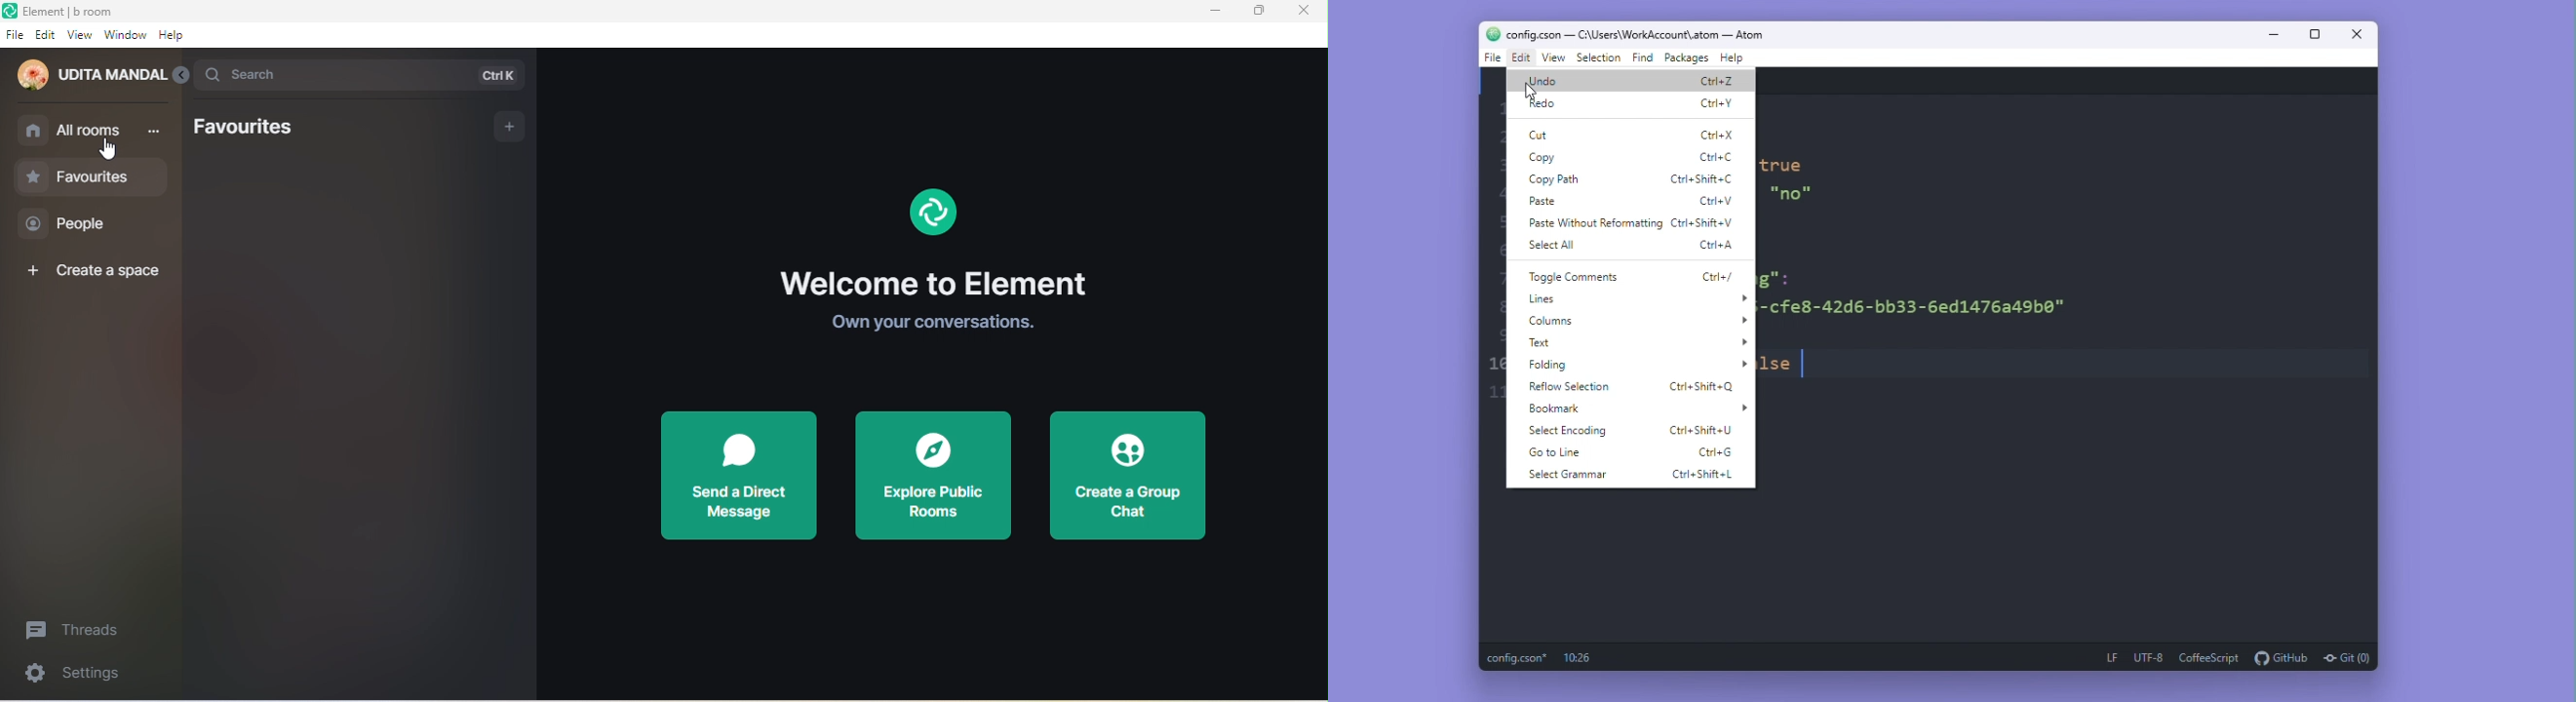 The image size is (2576, 728). Describe the element at coordinates (1216, 10) in the screenshot. I see `minimize` at that location.